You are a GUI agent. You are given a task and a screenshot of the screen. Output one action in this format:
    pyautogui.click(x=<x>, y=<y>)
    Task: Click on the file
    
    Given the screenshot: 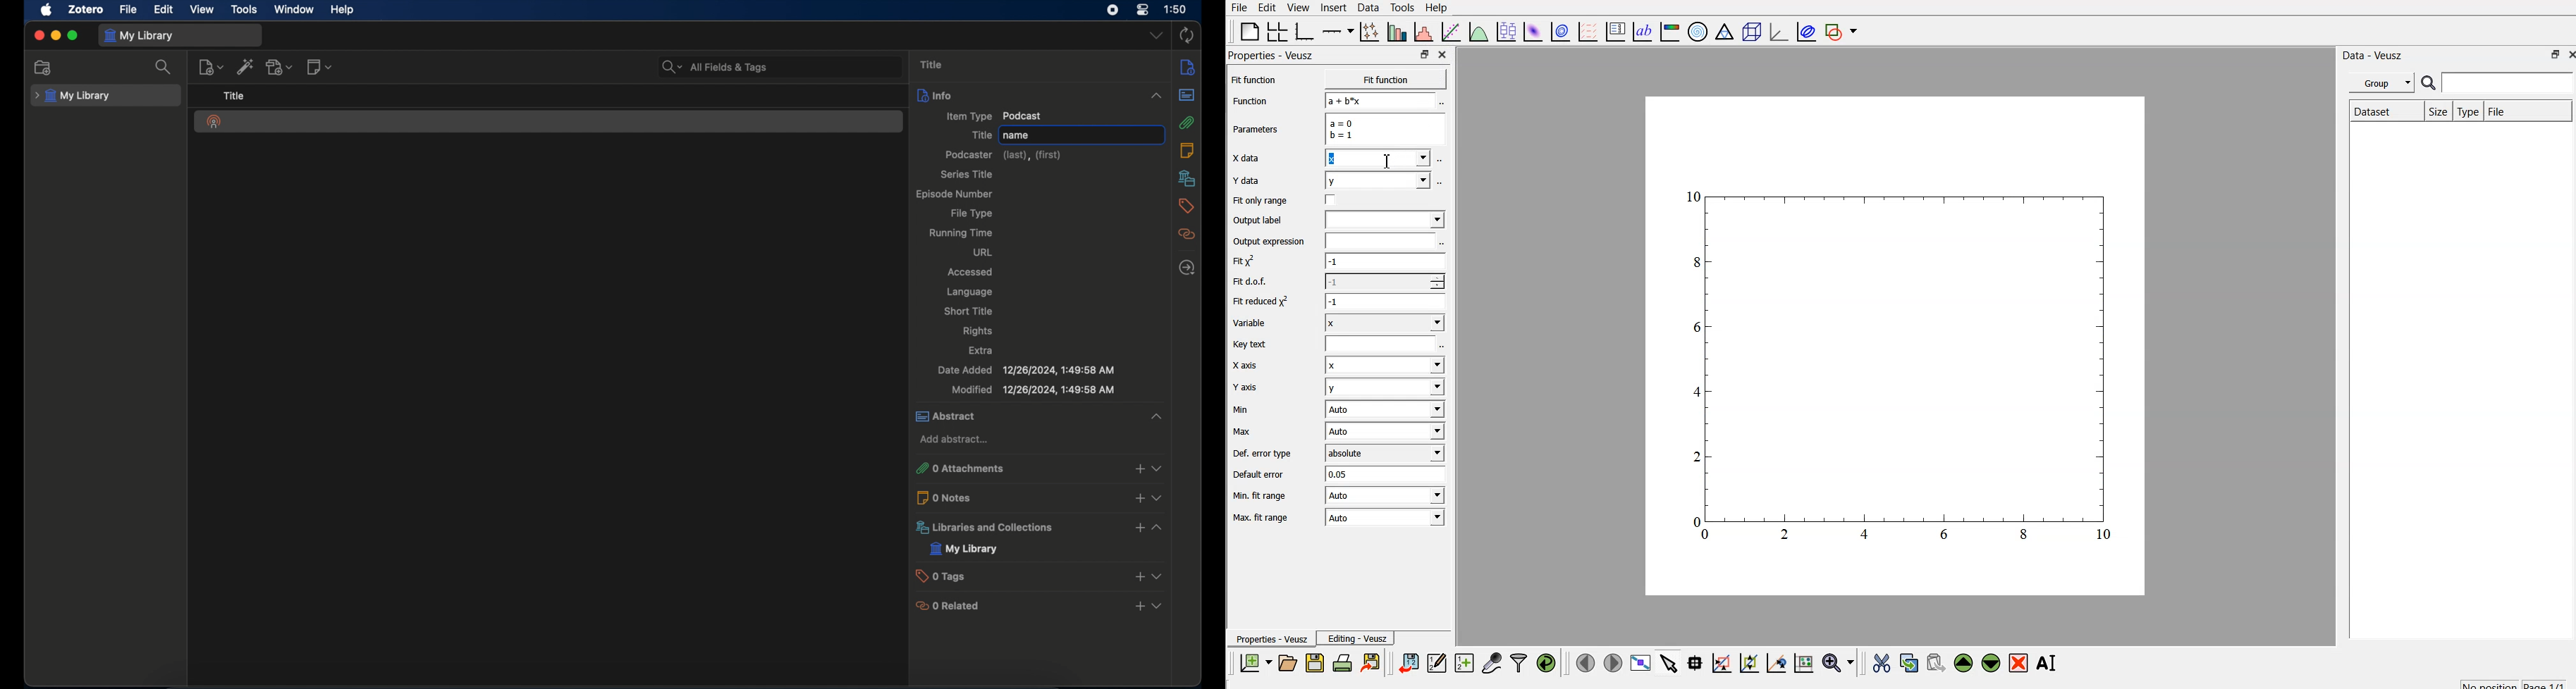 What is the action you would take?
    pyautogui.click(x=129, y=10)
    